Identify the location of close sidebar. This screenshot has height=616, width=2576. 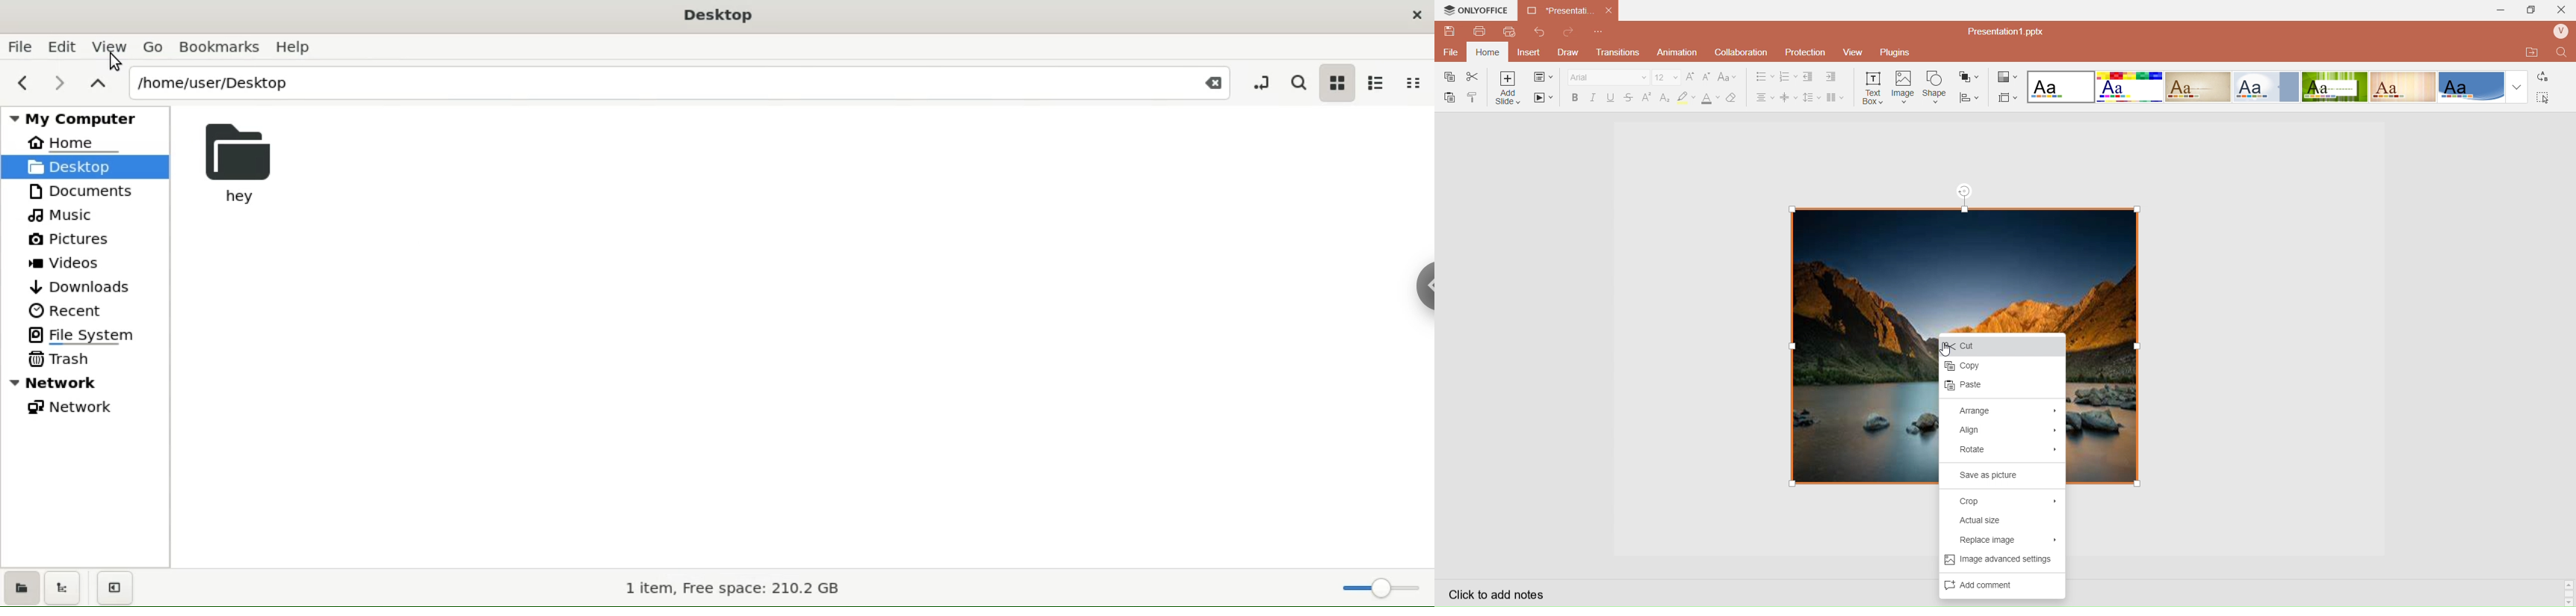
(114, 588).